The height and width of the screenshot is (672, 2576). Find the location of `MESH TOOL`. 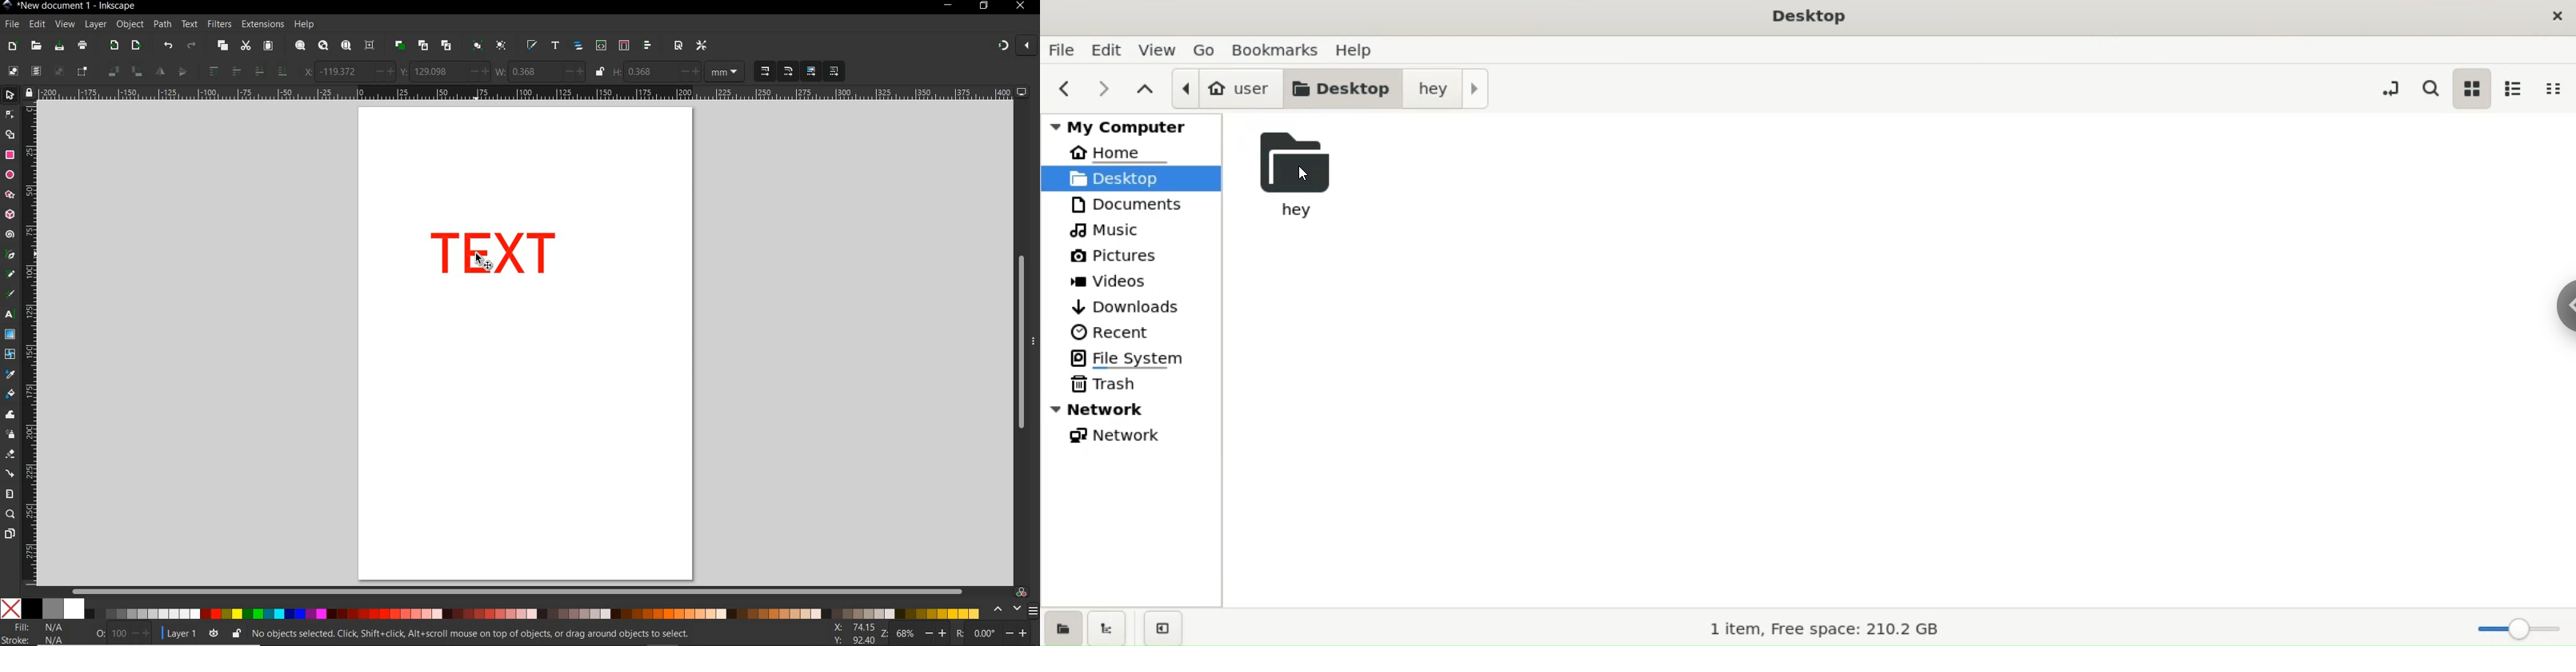

MESH TOOL is located at coordinates (11, 353).